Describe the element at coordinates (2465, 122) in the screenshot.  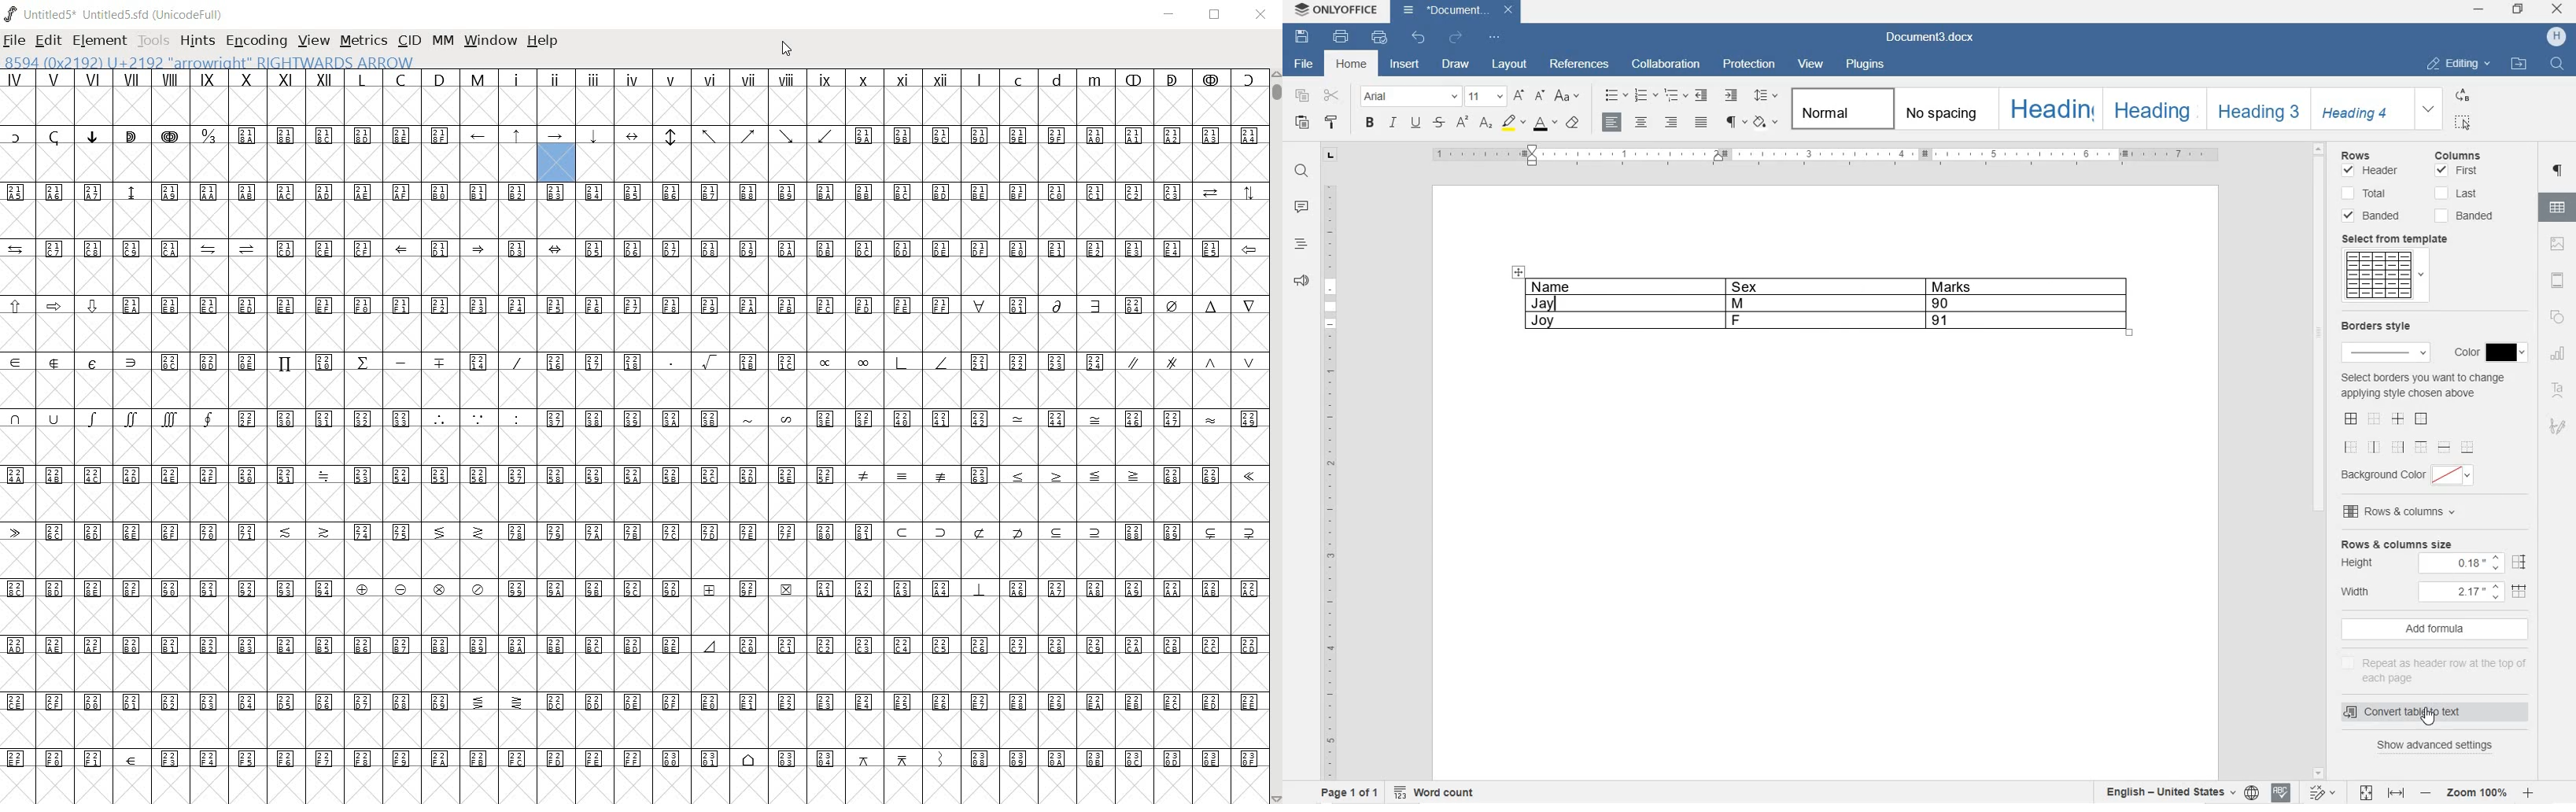
I see `SELECT ALL` at that location.